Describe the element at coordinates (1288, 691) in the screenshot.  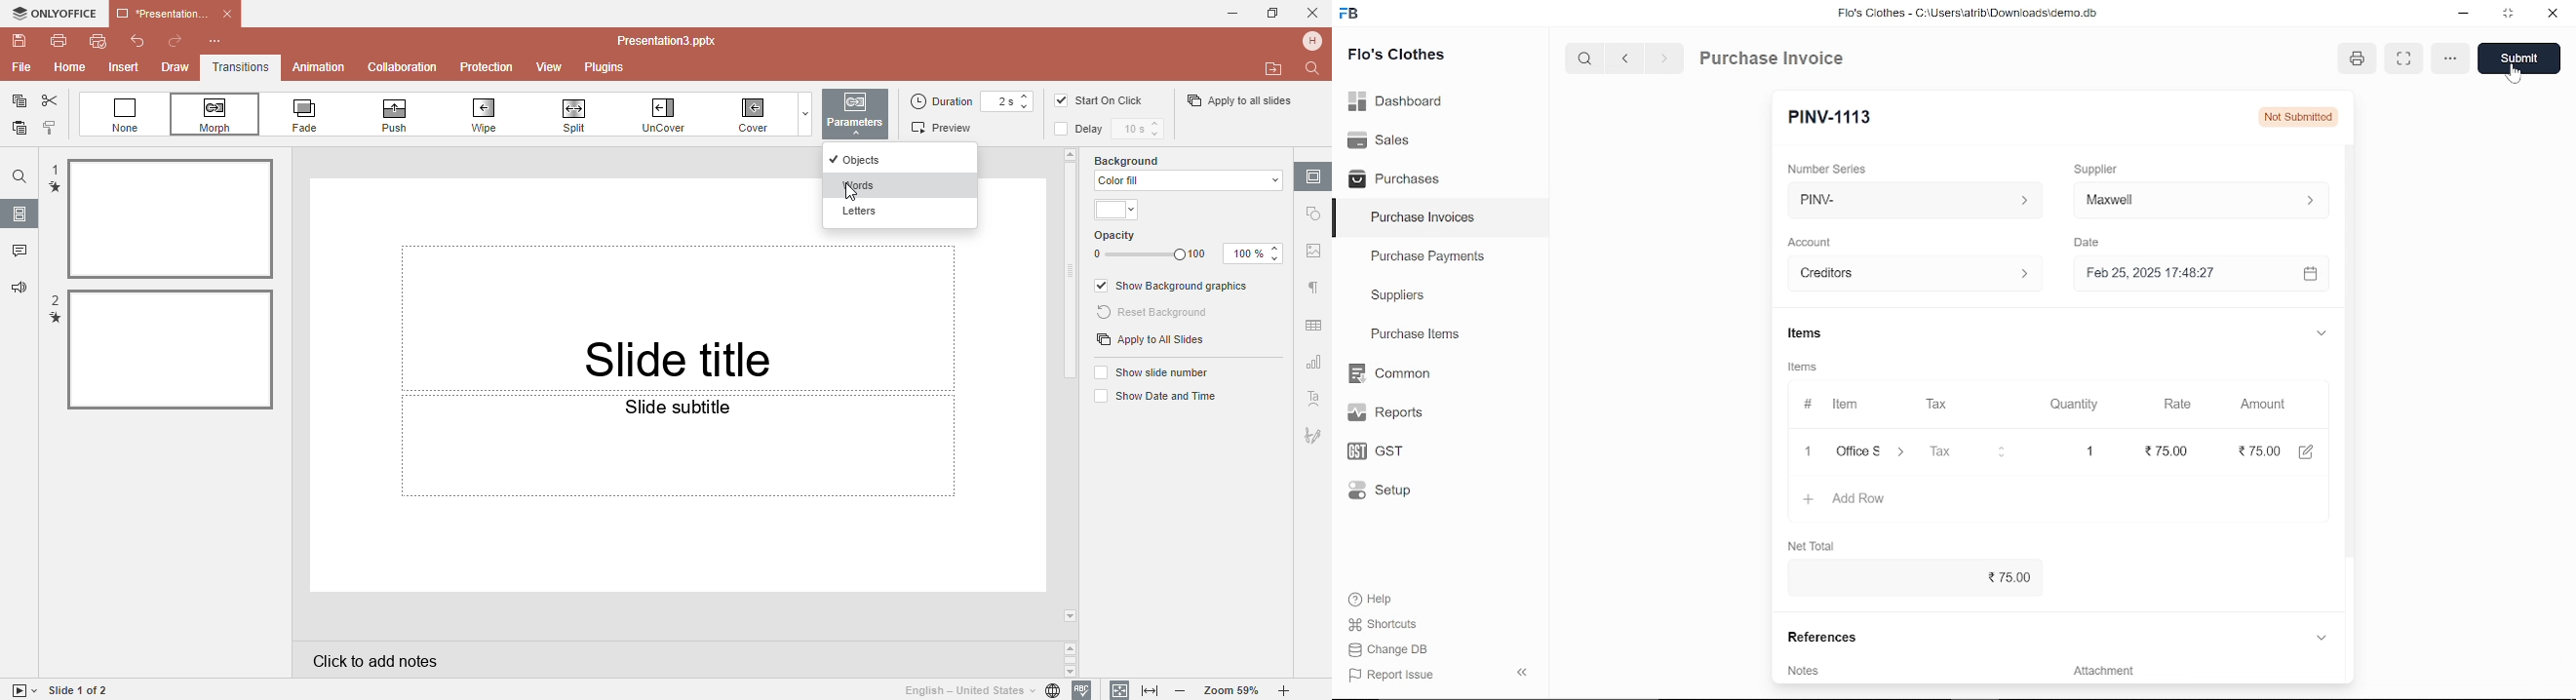
I see `Zoom in` at that location.